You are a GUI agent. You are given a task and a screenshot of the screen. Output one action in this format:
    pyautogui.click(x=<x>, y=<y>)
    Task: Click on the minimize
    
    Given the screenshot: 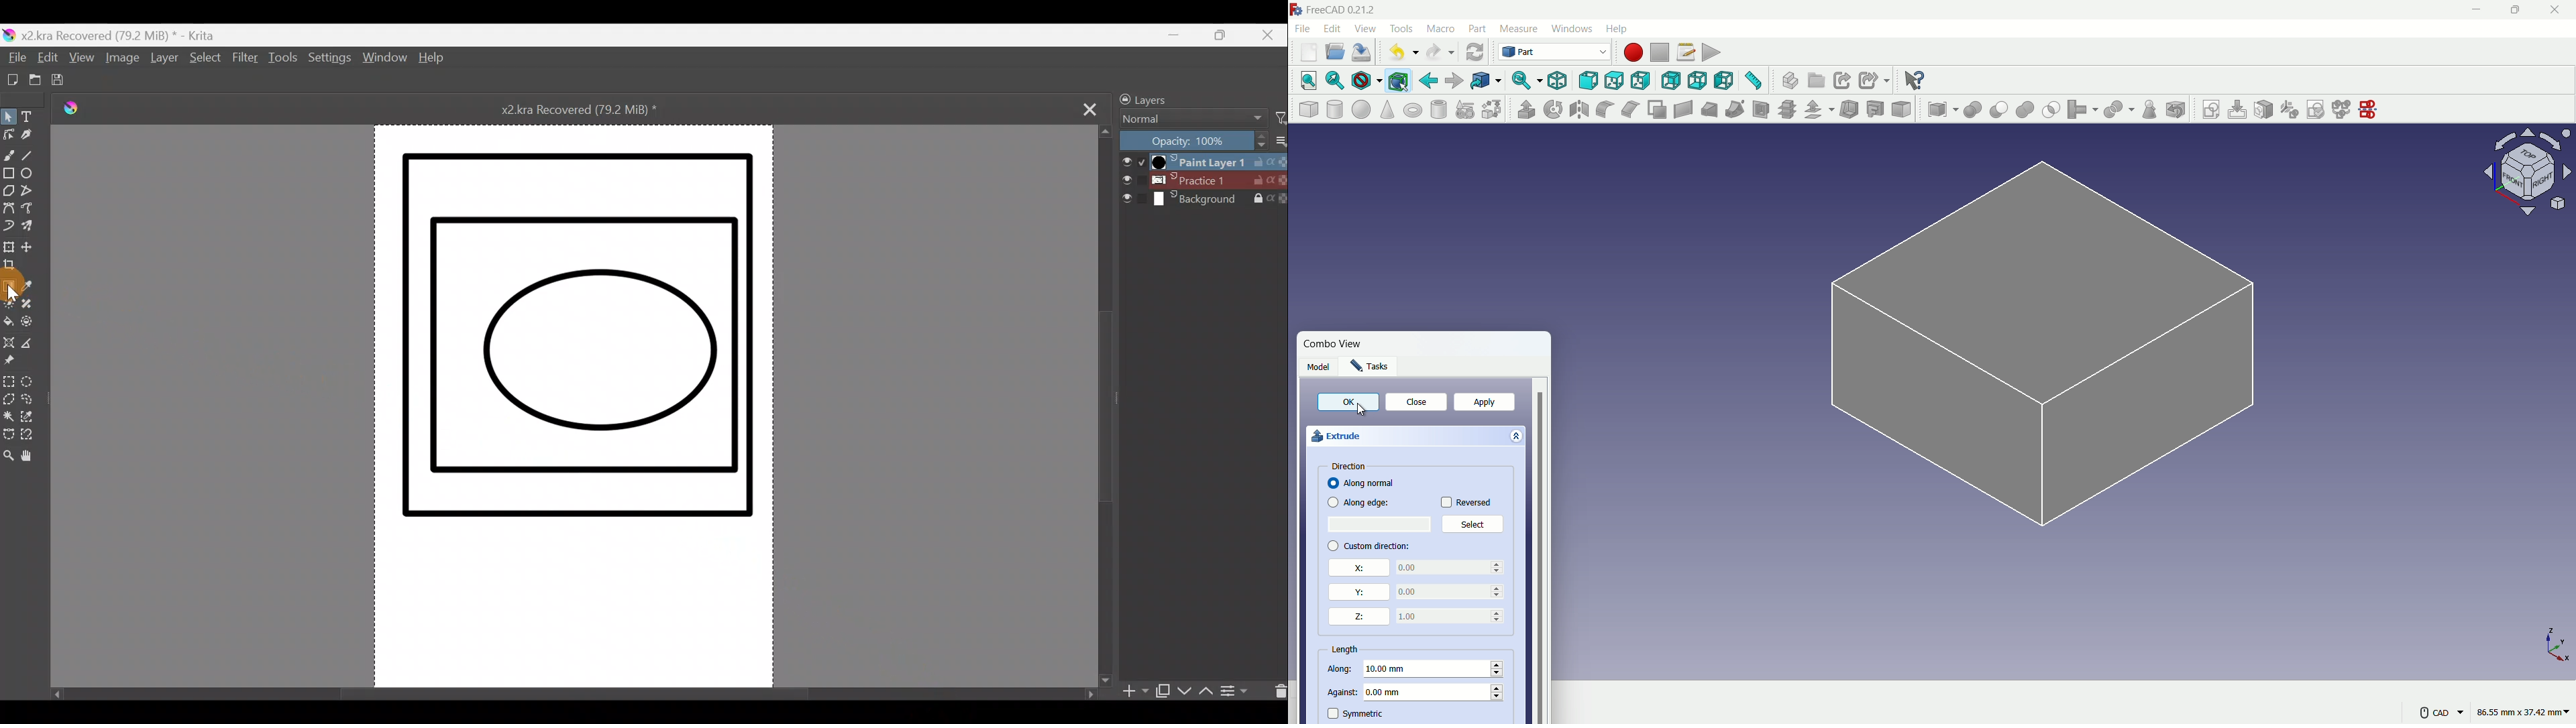 What is the action you would take?
    pyautogui.click(x=2479, y=10)
    